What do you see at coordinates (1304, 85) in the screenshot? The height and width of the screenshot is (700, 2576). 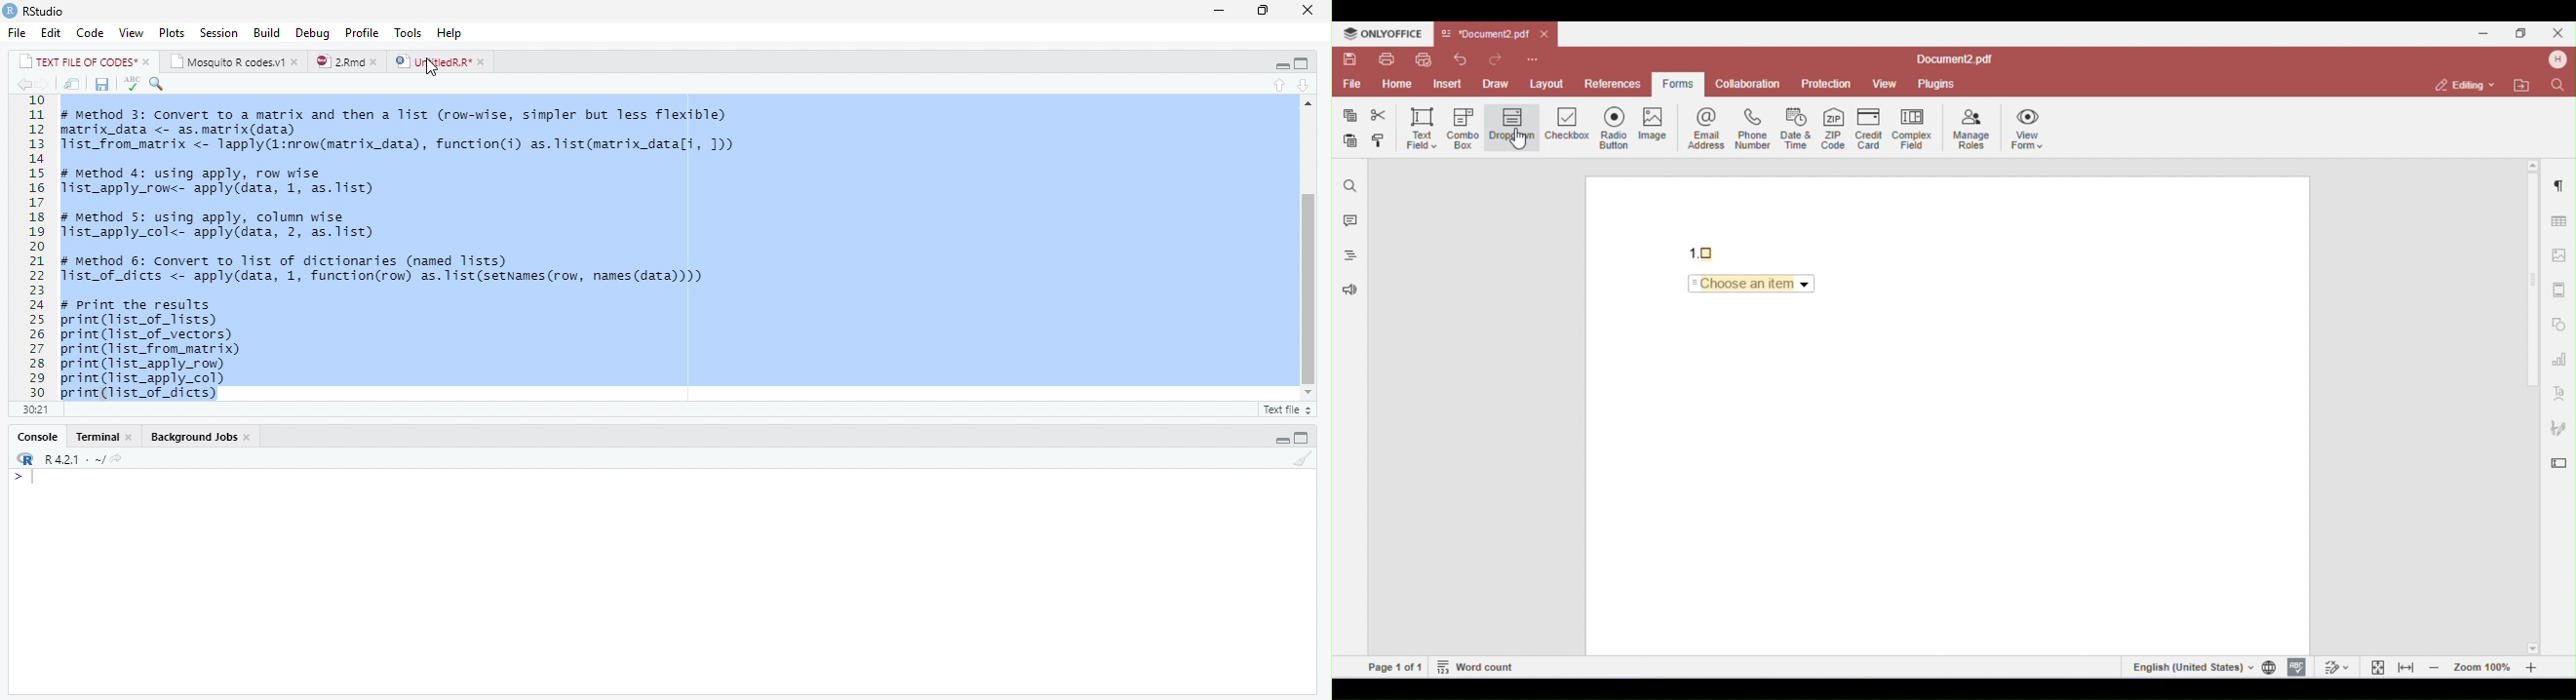 I see `Previous section` at bounding box center [1304, 85].